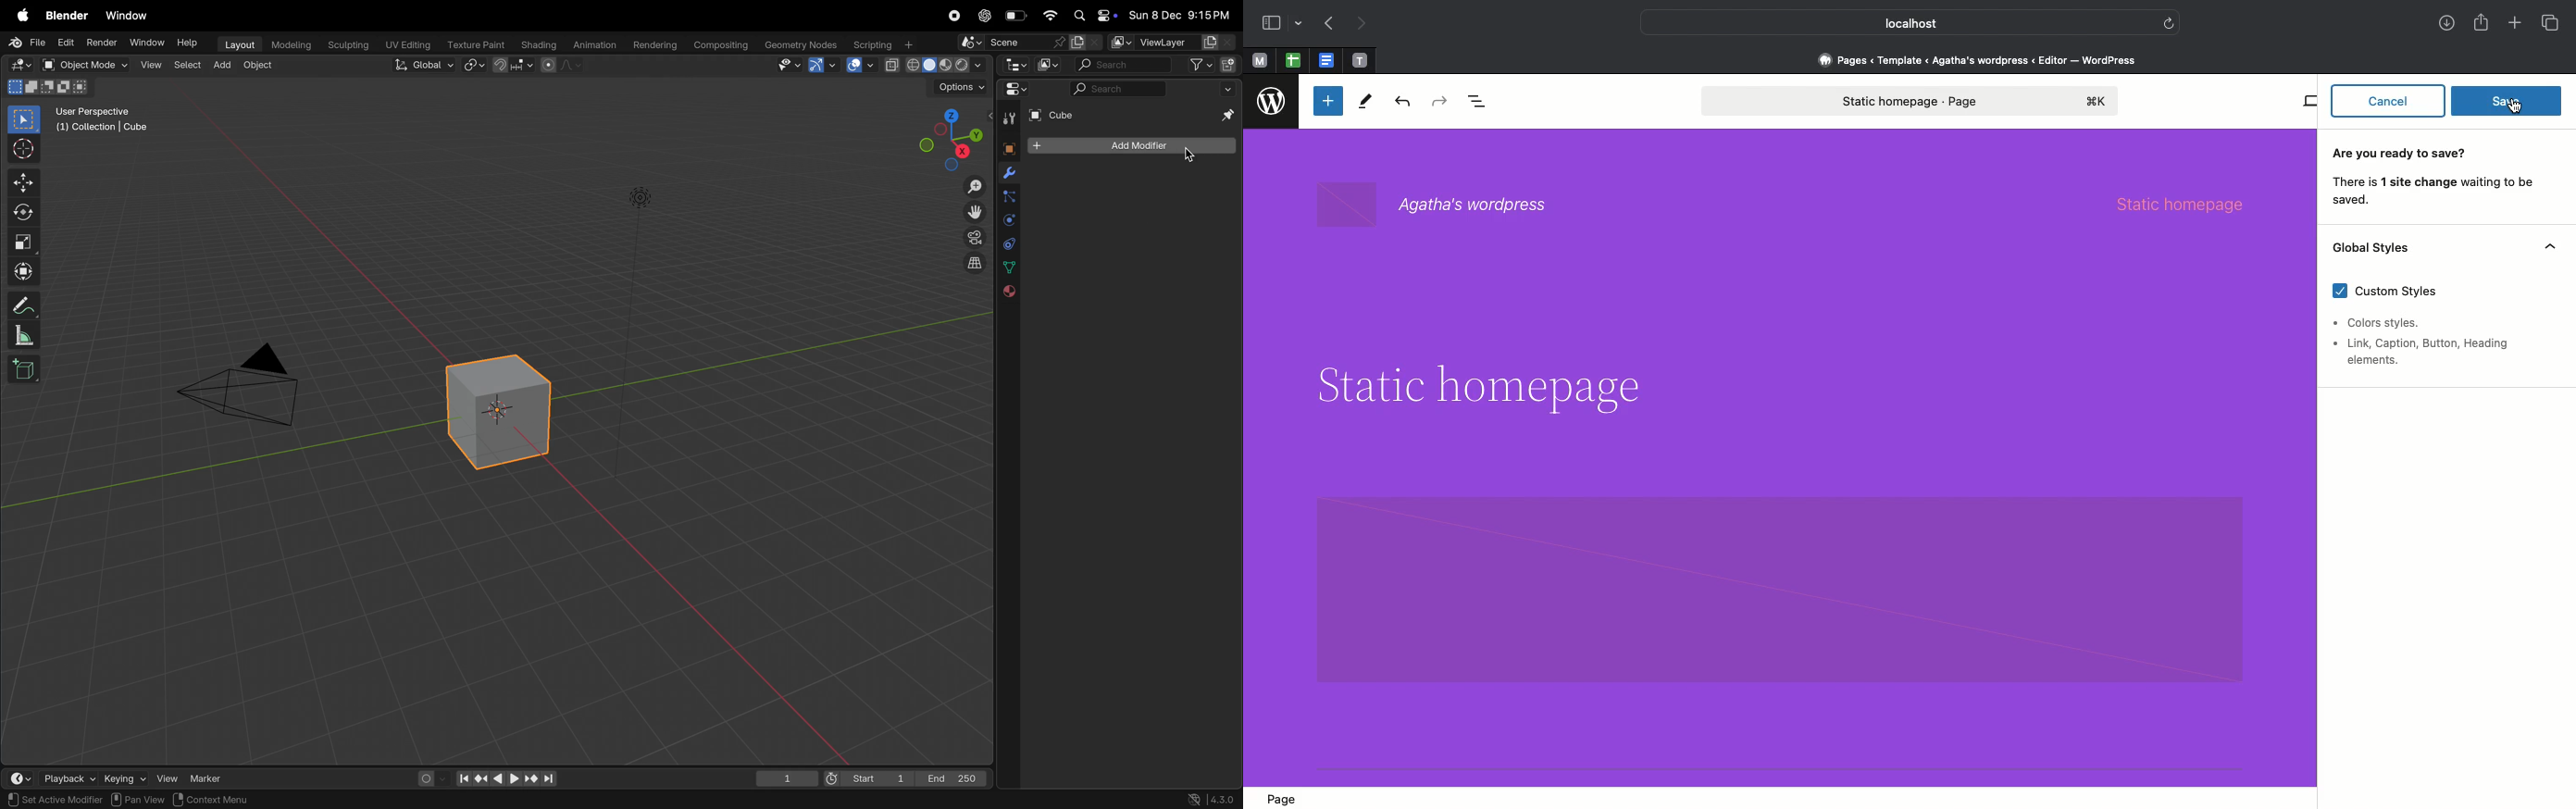  Describe the element at coordinates (1213, 798) in the screenshot. I see `version` at that location.